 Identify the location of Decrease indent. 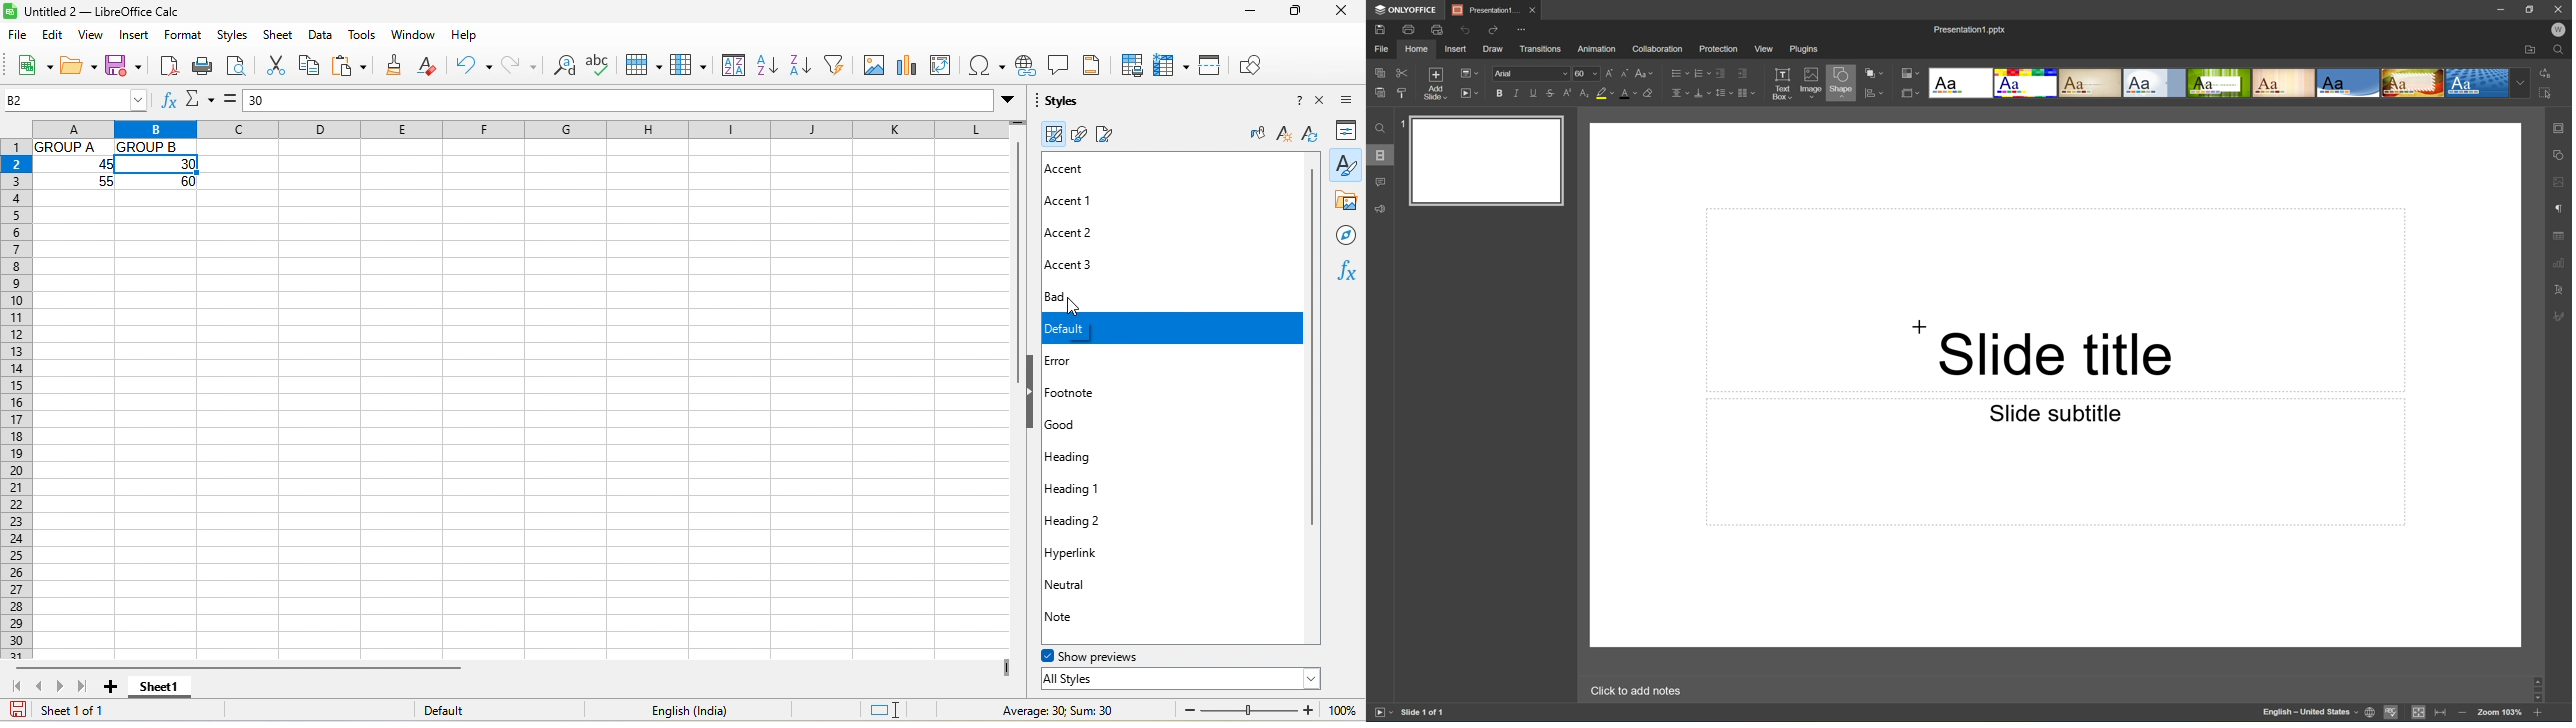
(1720, 72).